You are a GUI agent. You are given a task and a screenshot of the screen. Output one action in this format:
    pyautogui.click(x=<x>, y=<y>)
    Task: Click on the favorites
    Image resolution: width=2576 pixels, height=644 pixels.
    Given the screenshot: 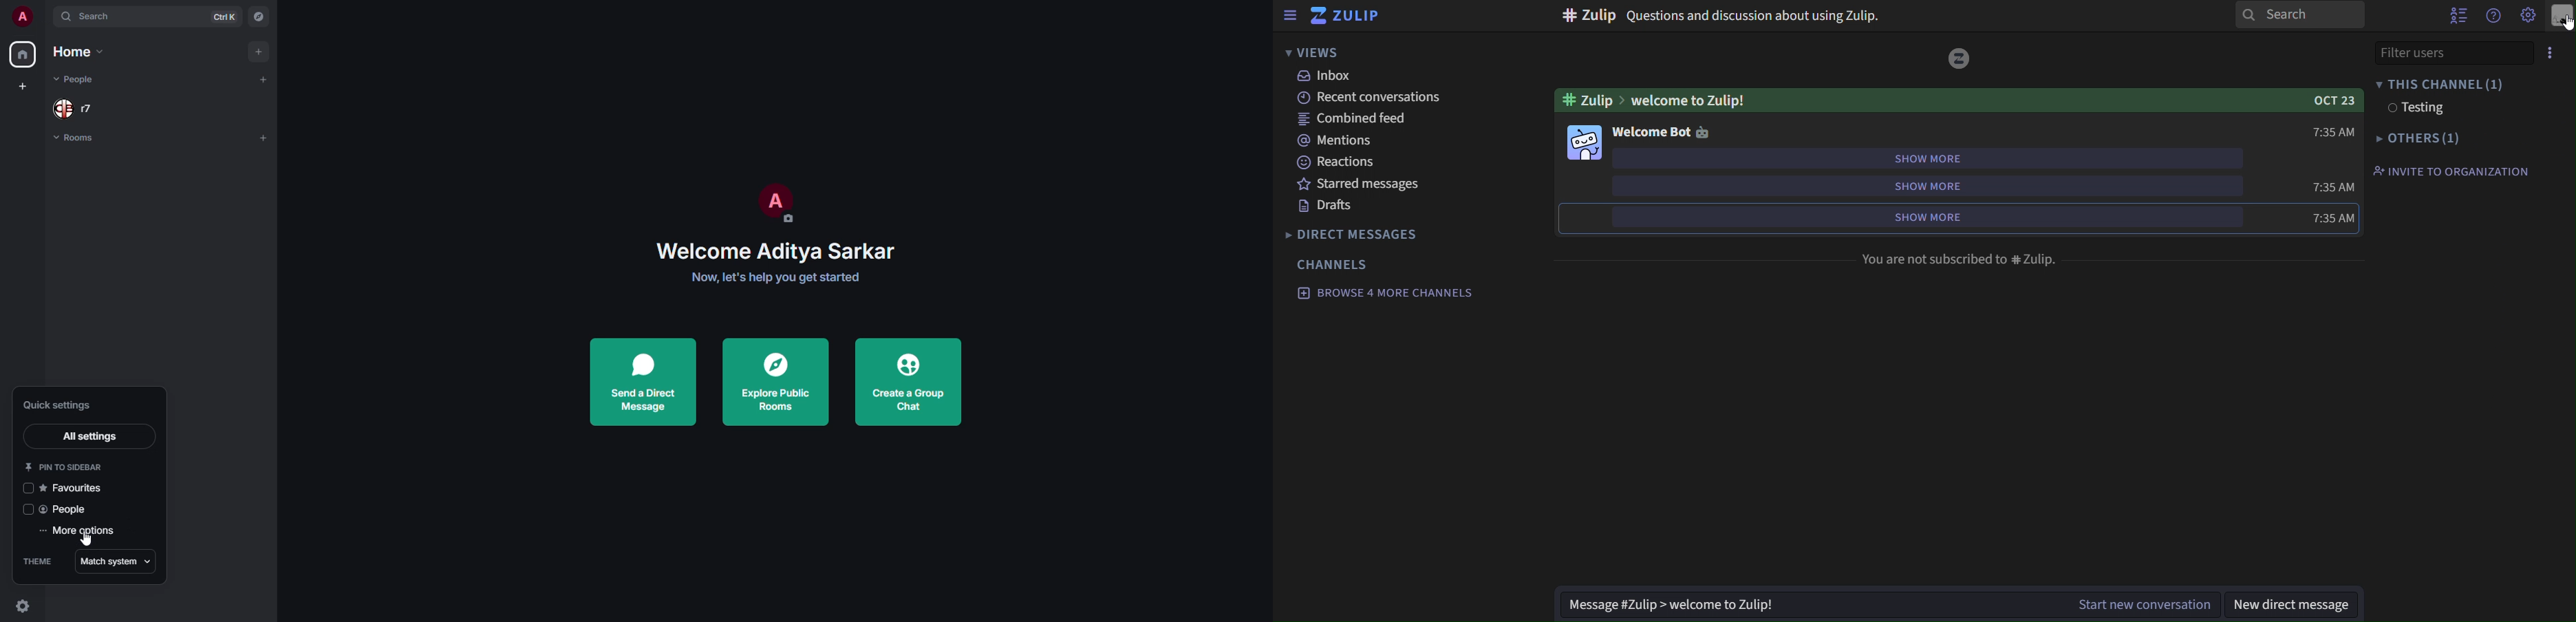 What is the action you would take?
    pyautogui.click(x=73, y=487)
    